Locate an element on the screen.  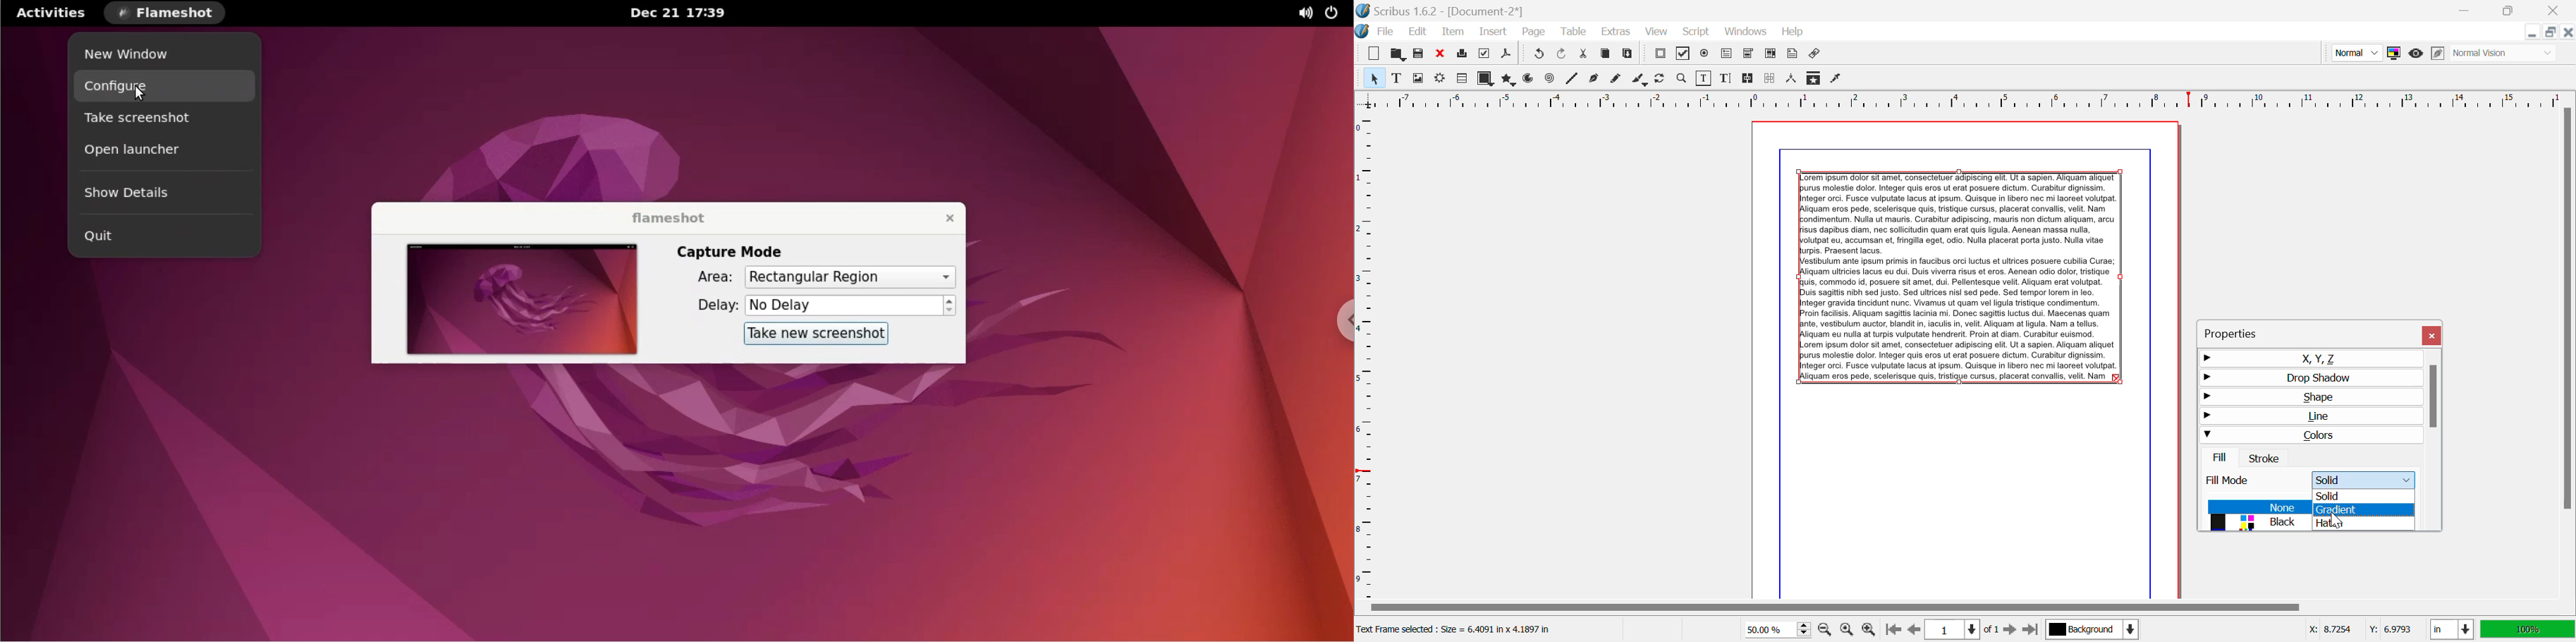
Zoom to 100% is located at coordinates (1847, 629).